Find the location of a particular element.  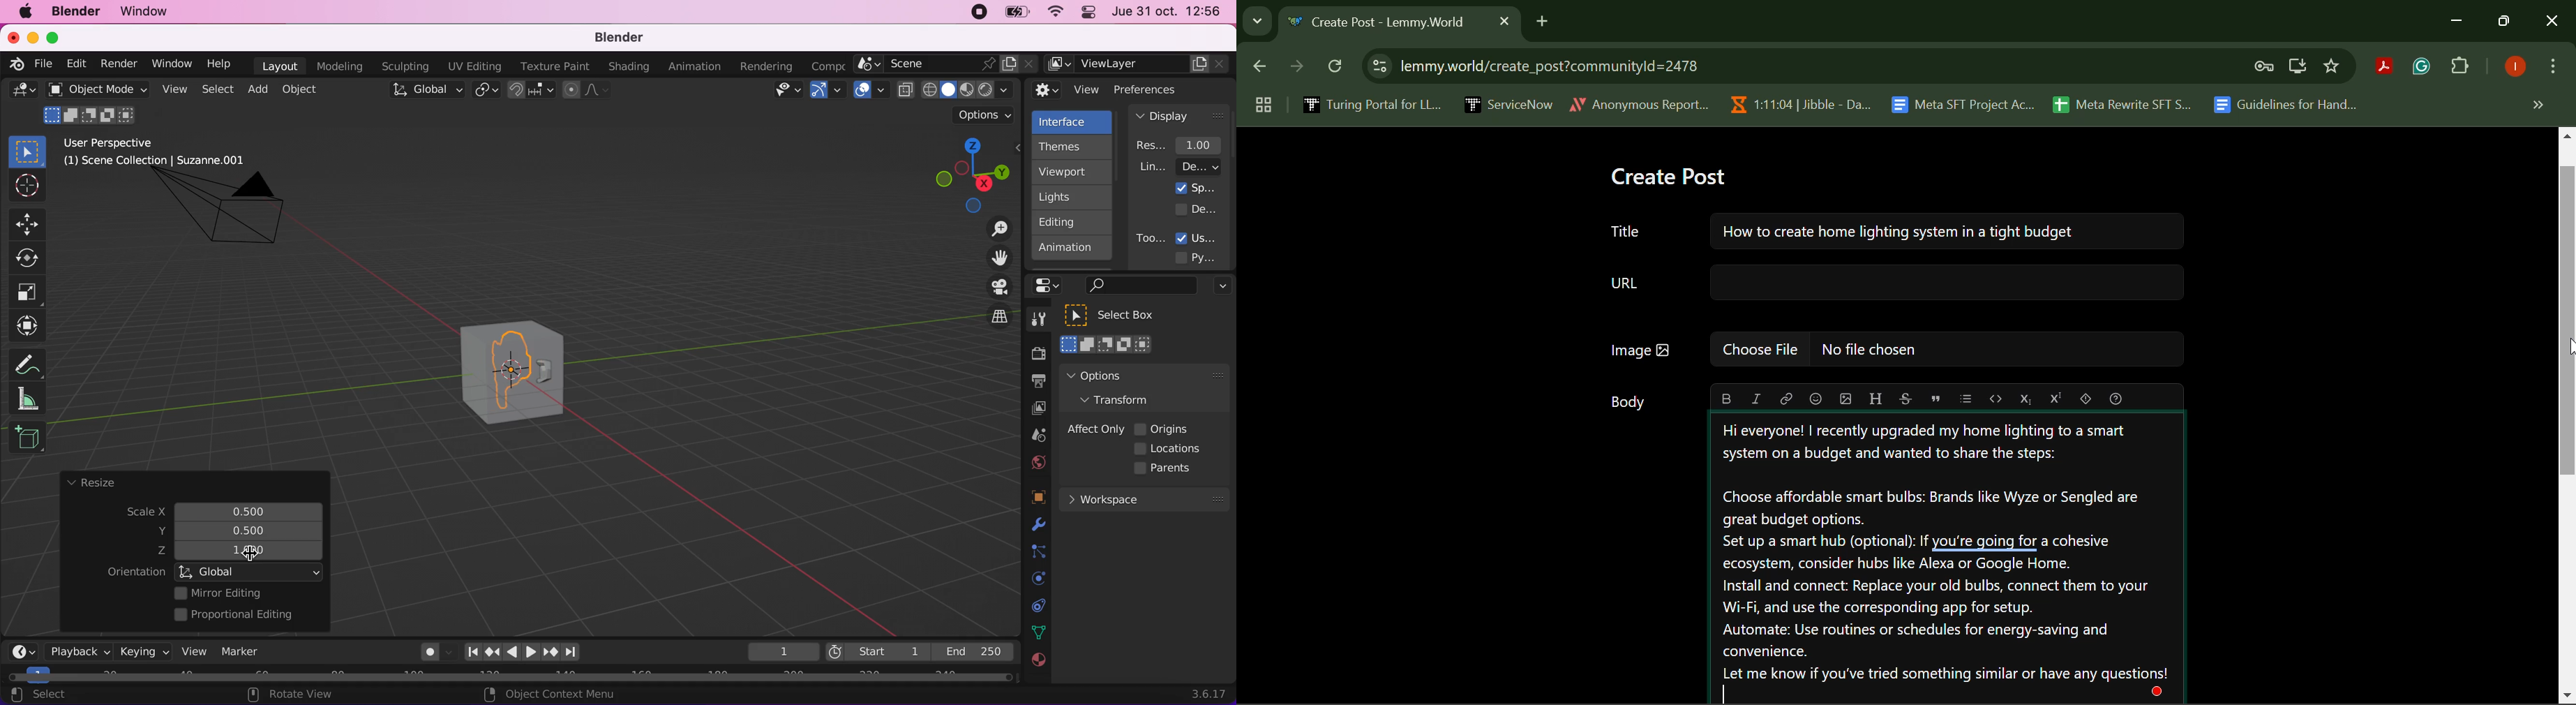

Install Desktop Application is located at coordinates (2297, 68).